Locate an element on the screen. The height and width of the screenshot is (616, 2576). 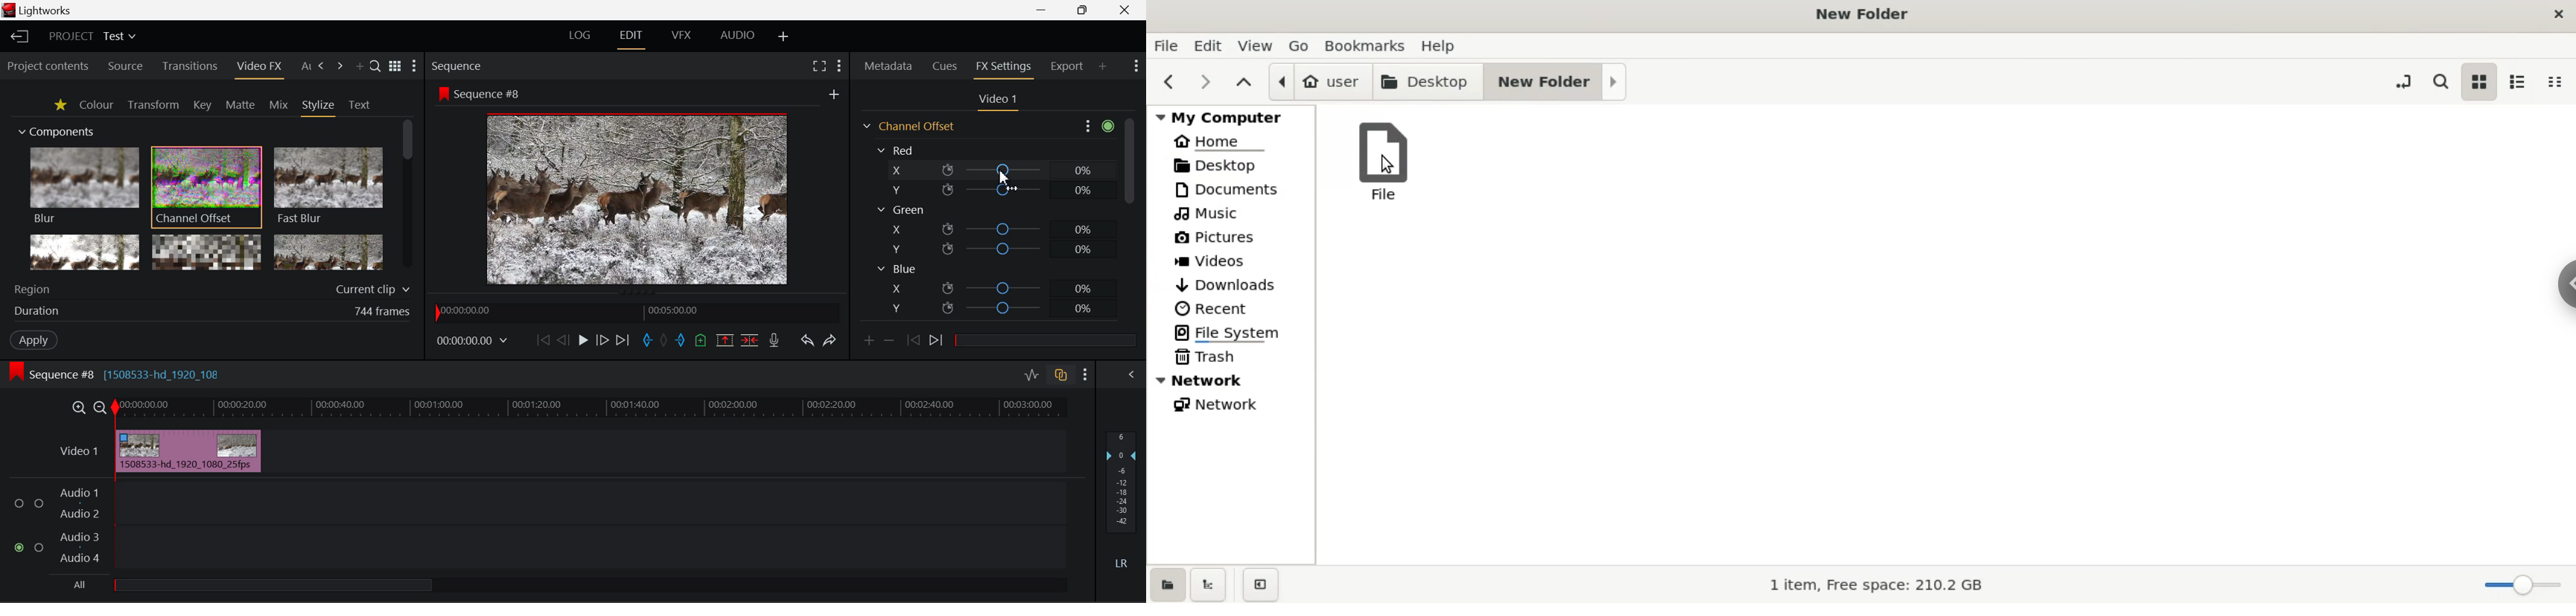
Metadata Tab is located at coordinates (888, 66).